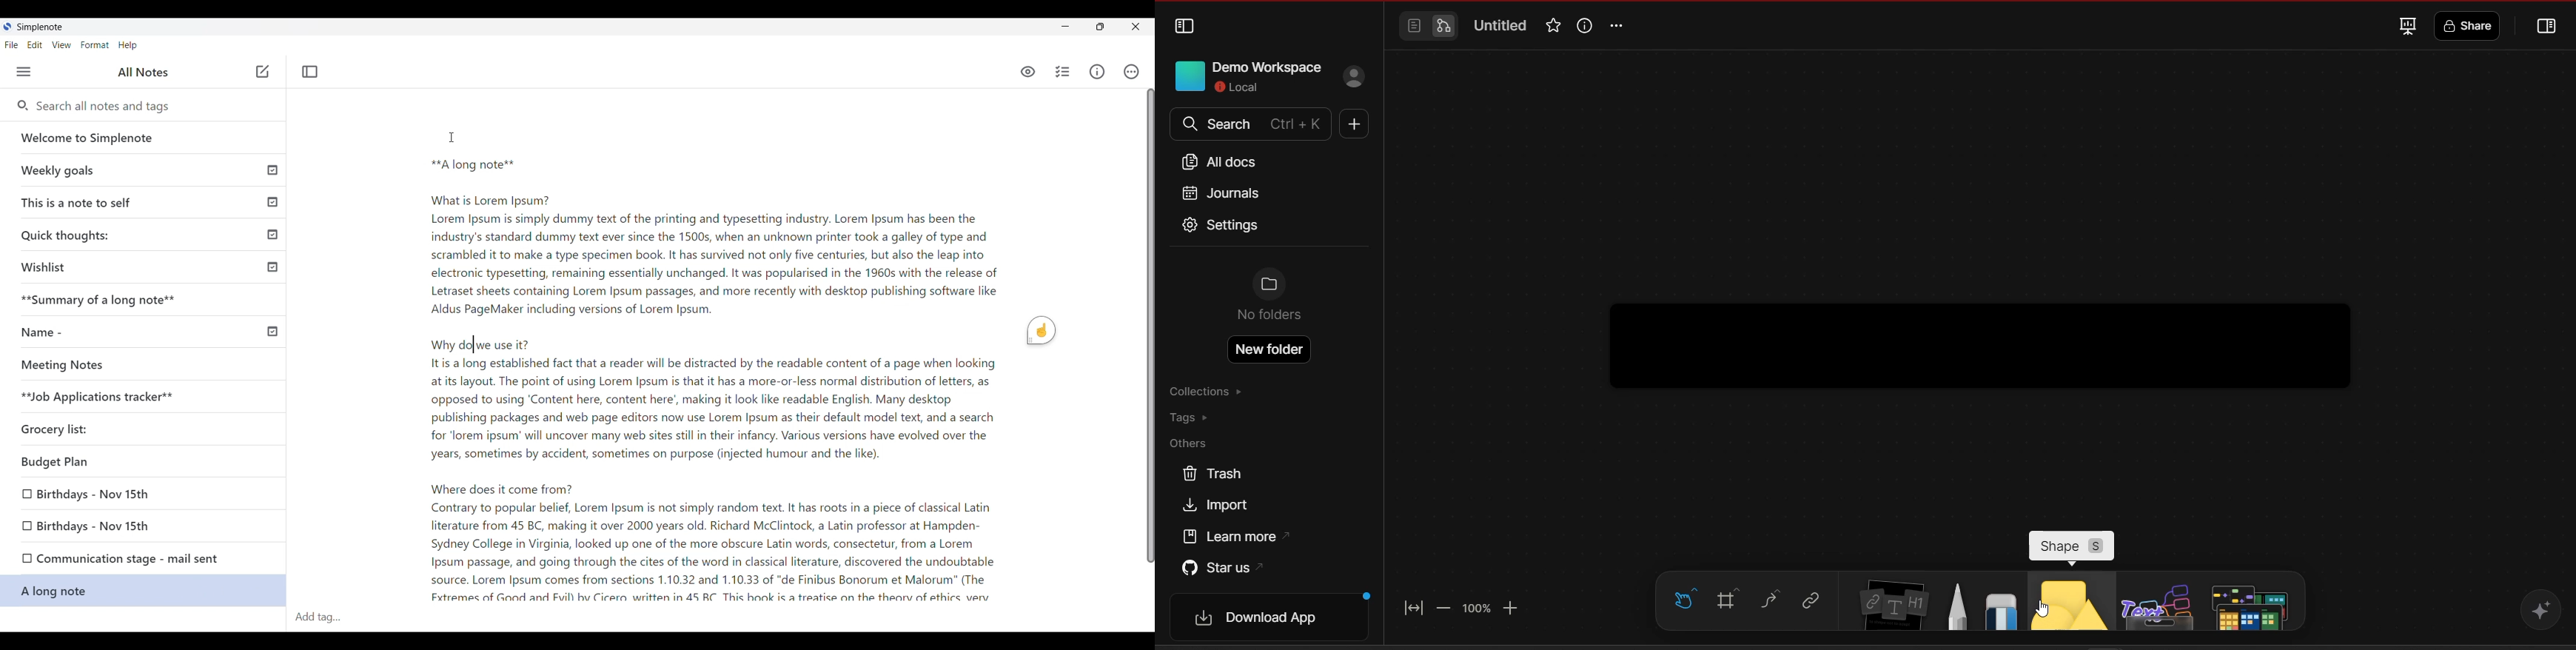  What do you see at coordinates (122, 365) in the screenshot?
I see `Meeting notes` at bounding box center [122, 365].